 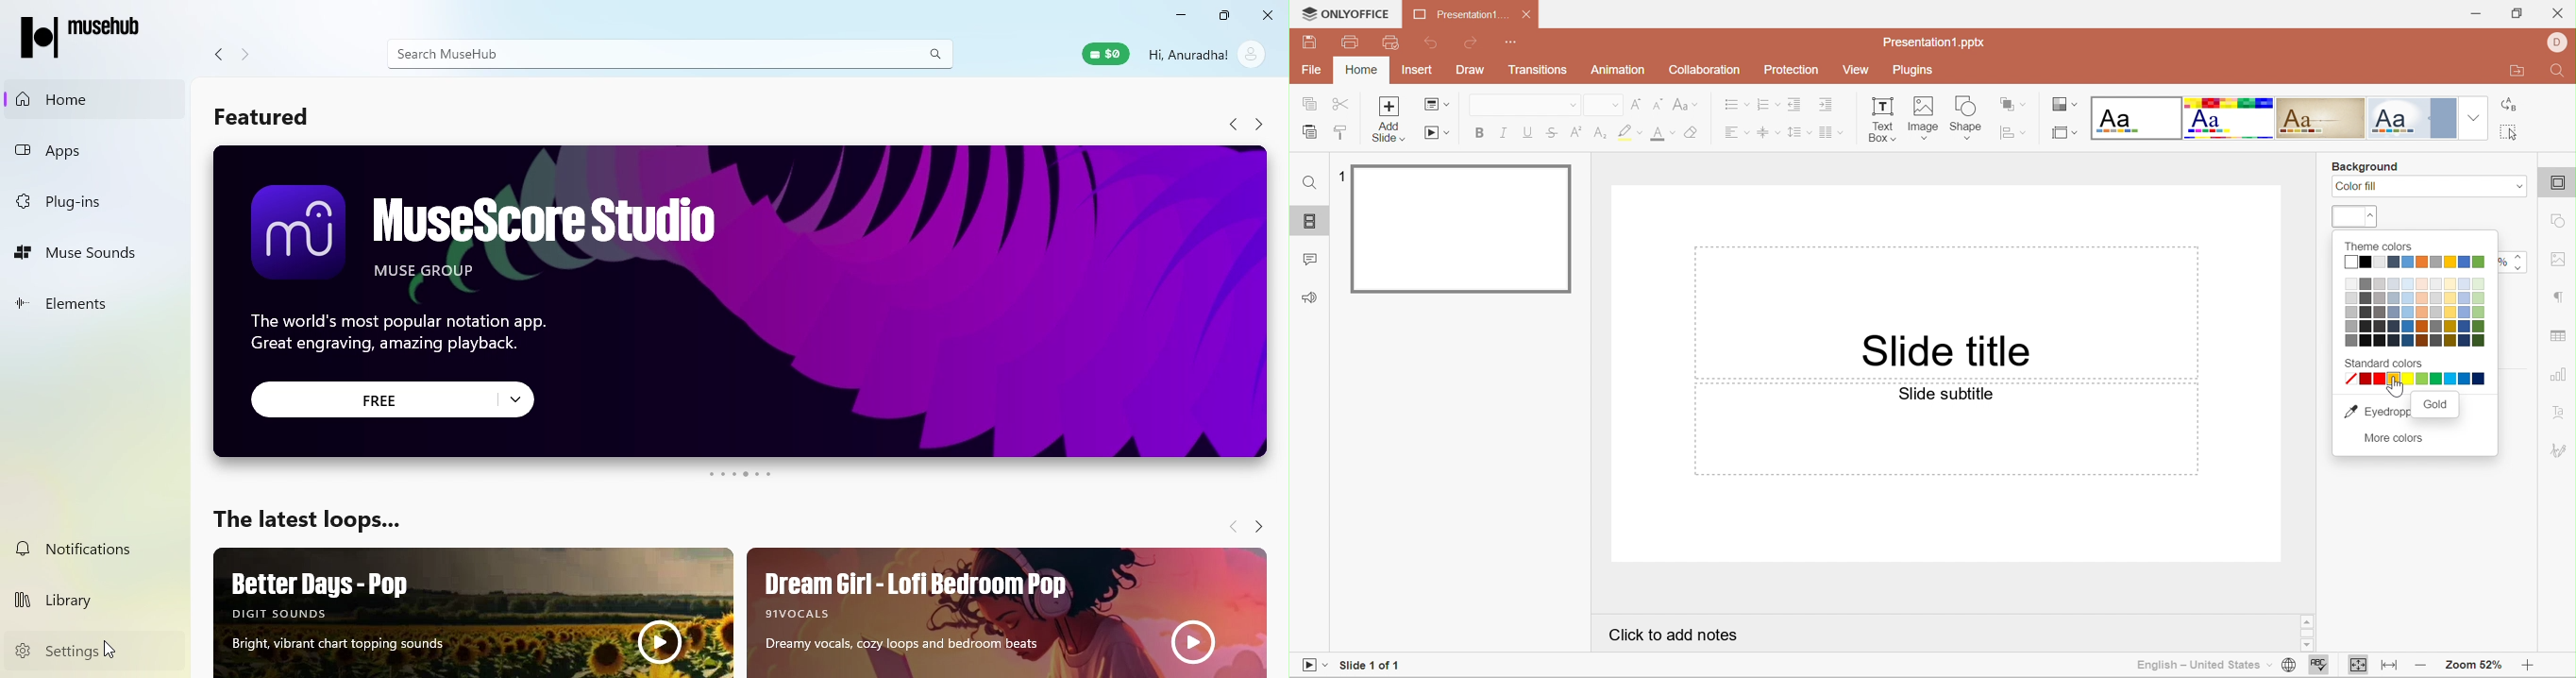 What do you see at coordinates (2358, 188) in the screenshot?
I see `Color fill` at bounding box center [2358, 188].